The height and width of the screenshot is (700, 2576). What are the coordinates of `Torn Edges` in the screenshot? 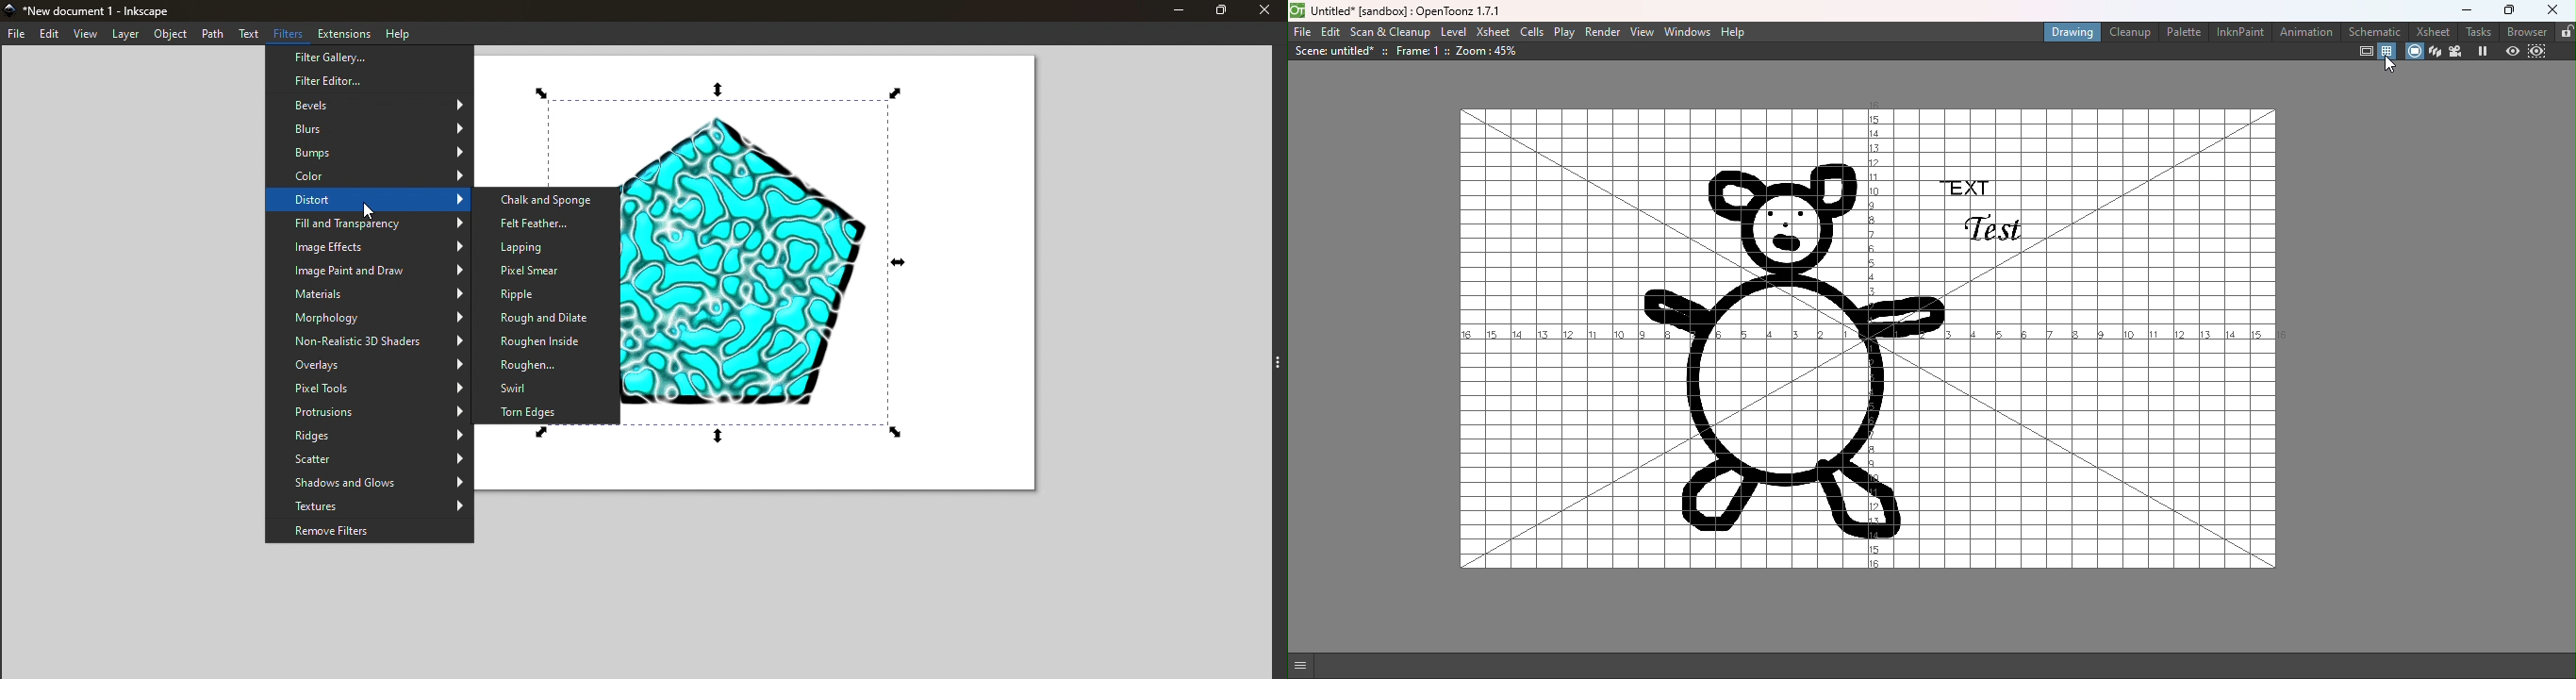 It's located at (551, 411).